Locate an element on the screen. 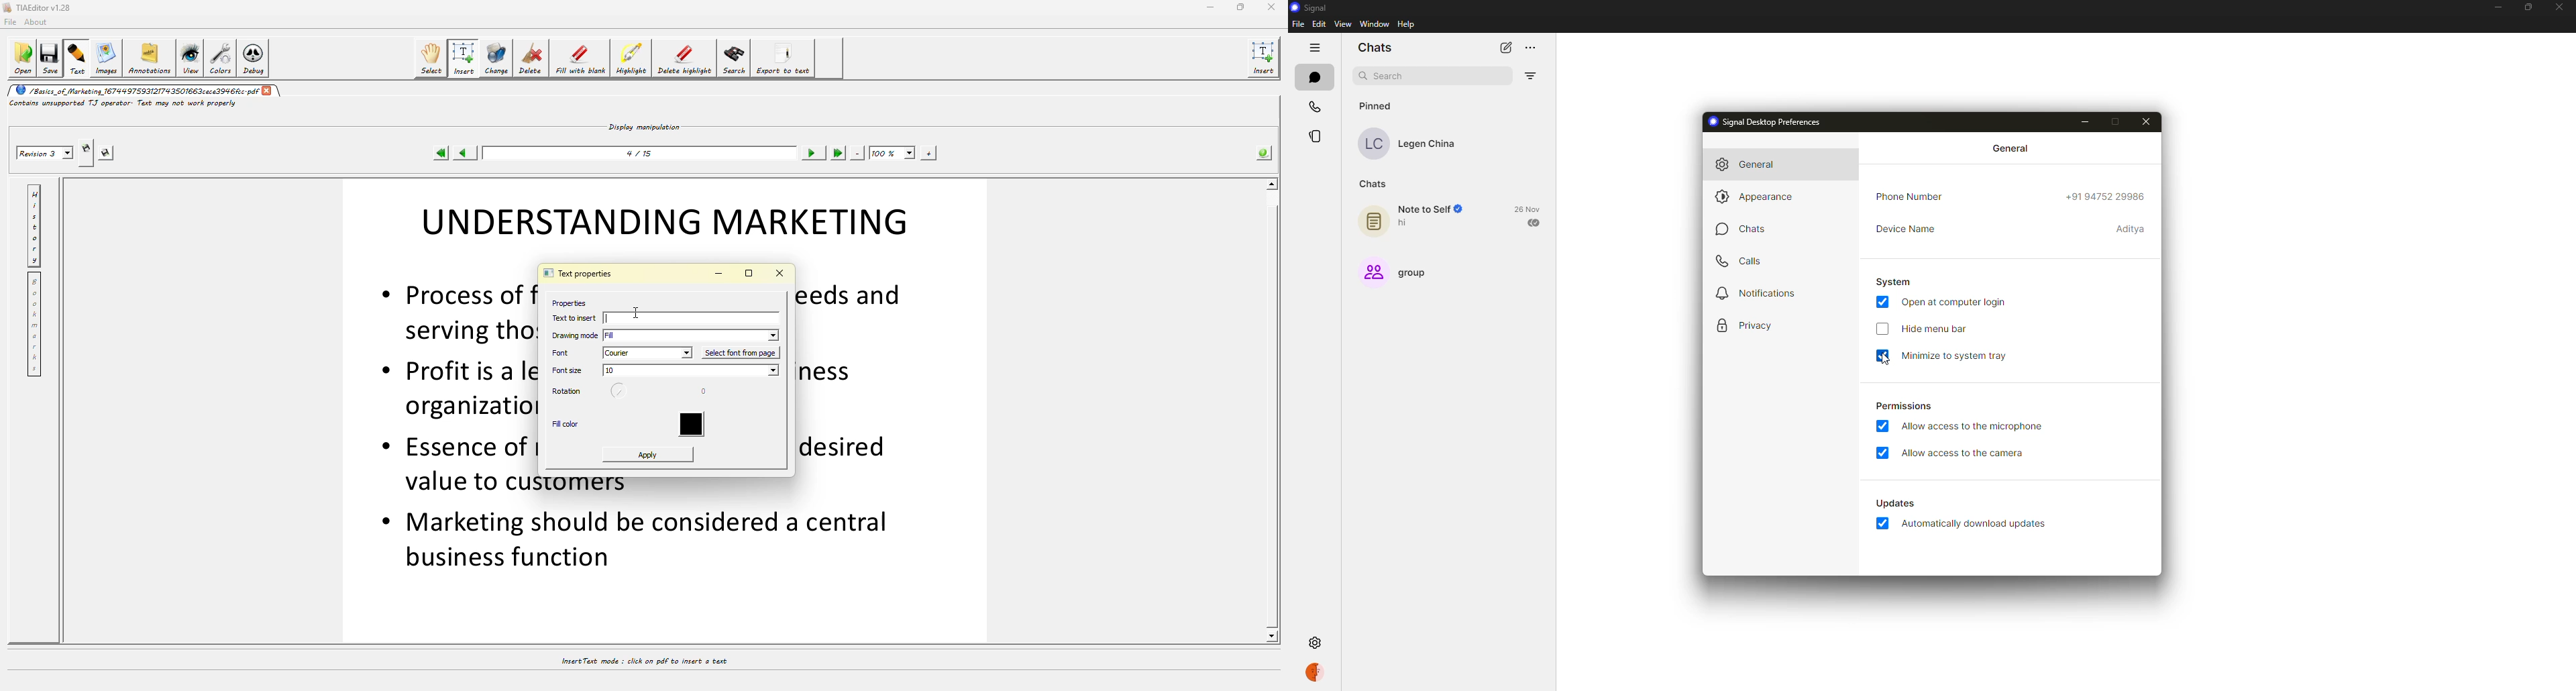 This screenshot has height=700, width=2576. note to self is located at coordinates (1418, 217).